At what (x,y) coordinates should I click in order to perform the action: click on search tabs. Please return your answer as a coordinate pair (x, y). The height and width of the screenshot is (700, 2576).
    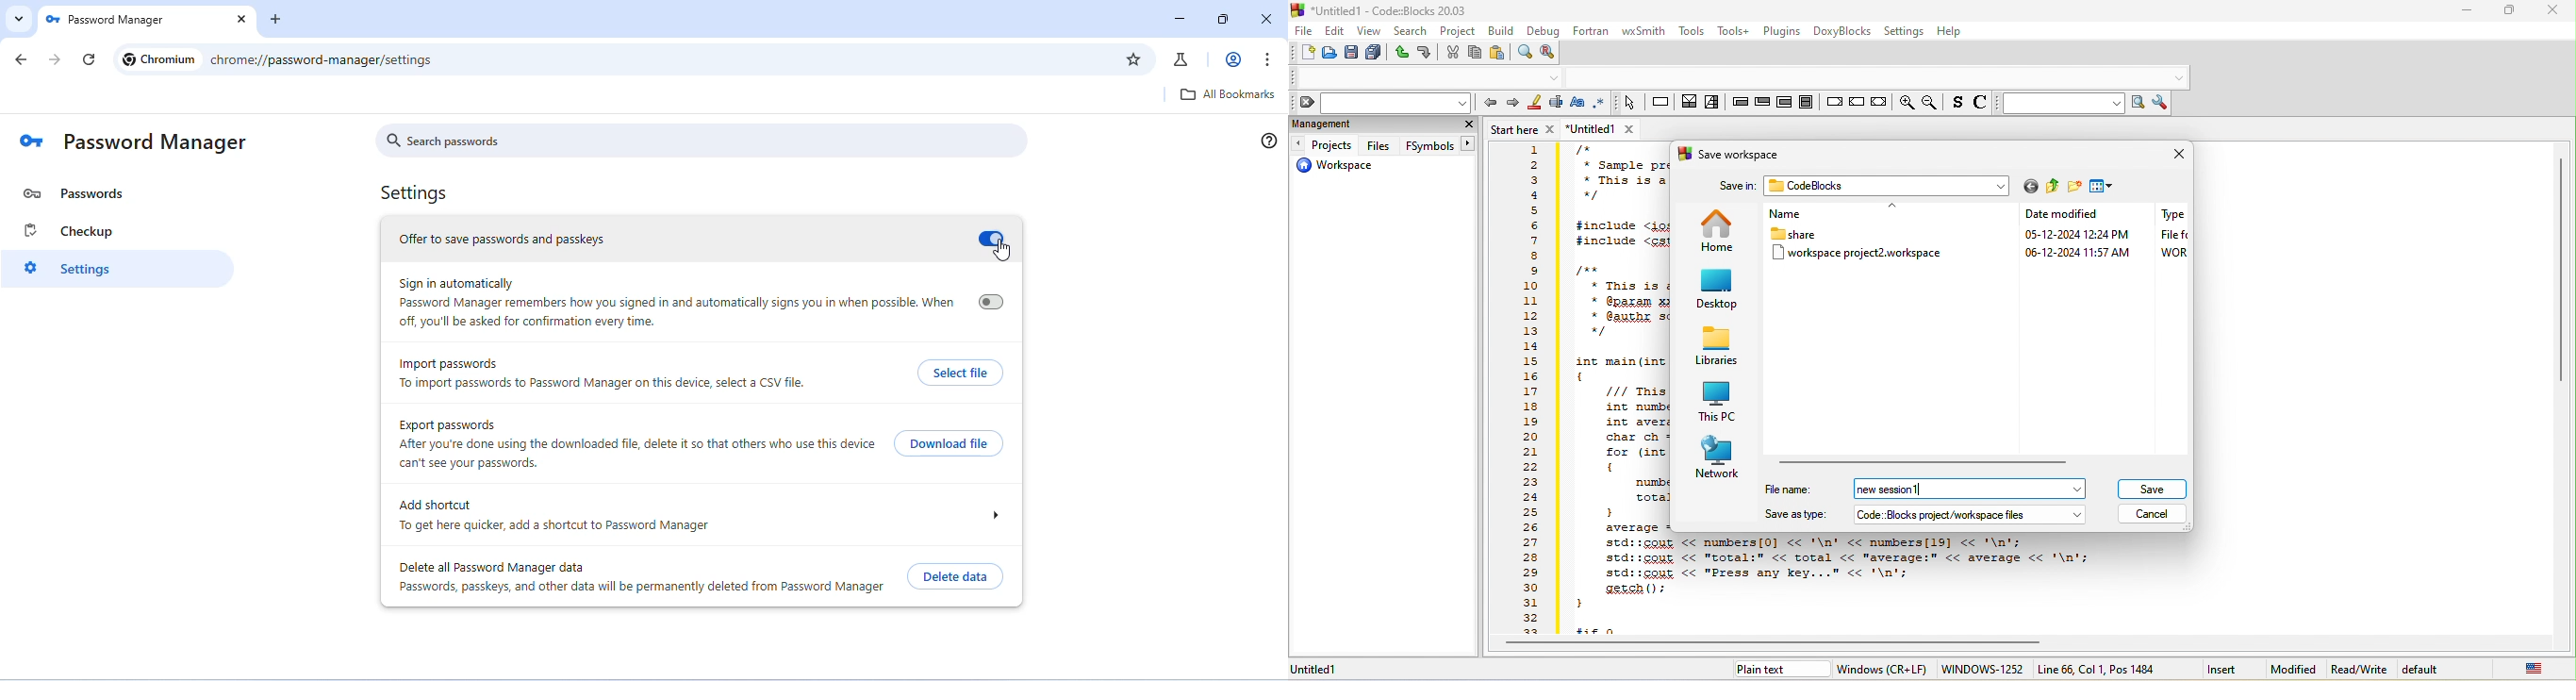
    Looking at the image, I should click on (19, 20).